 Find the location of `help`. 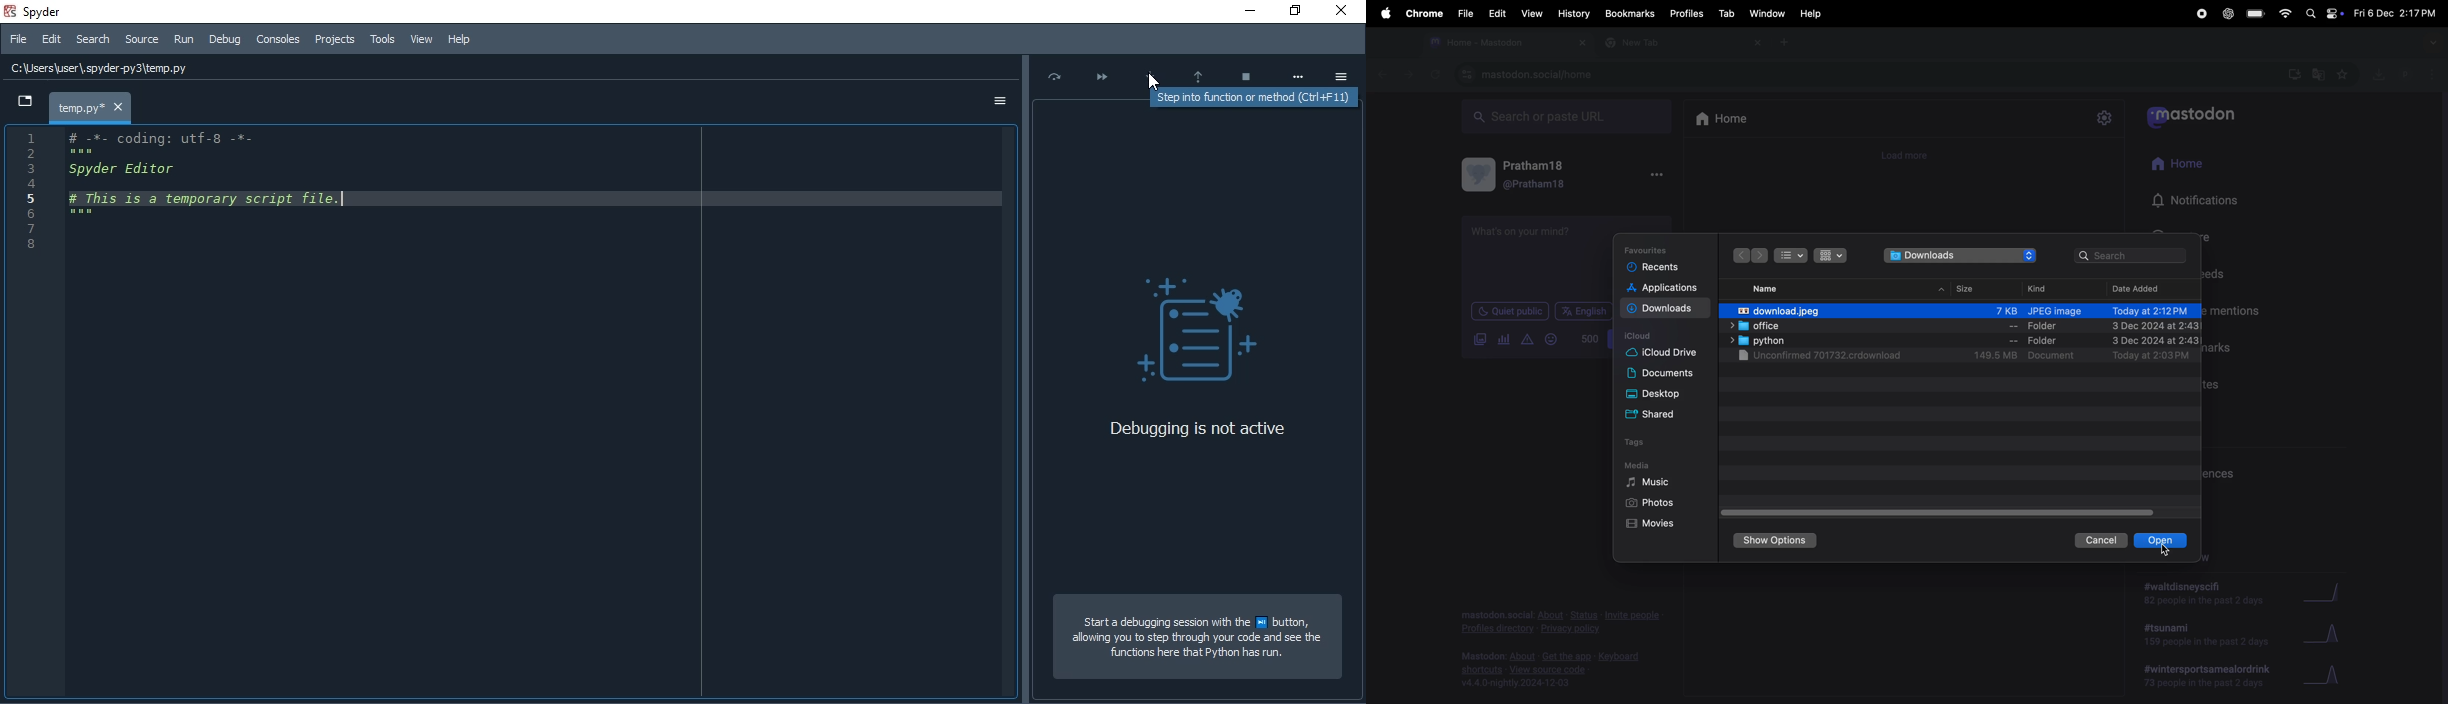

help is located at coordinates (1812, 14).